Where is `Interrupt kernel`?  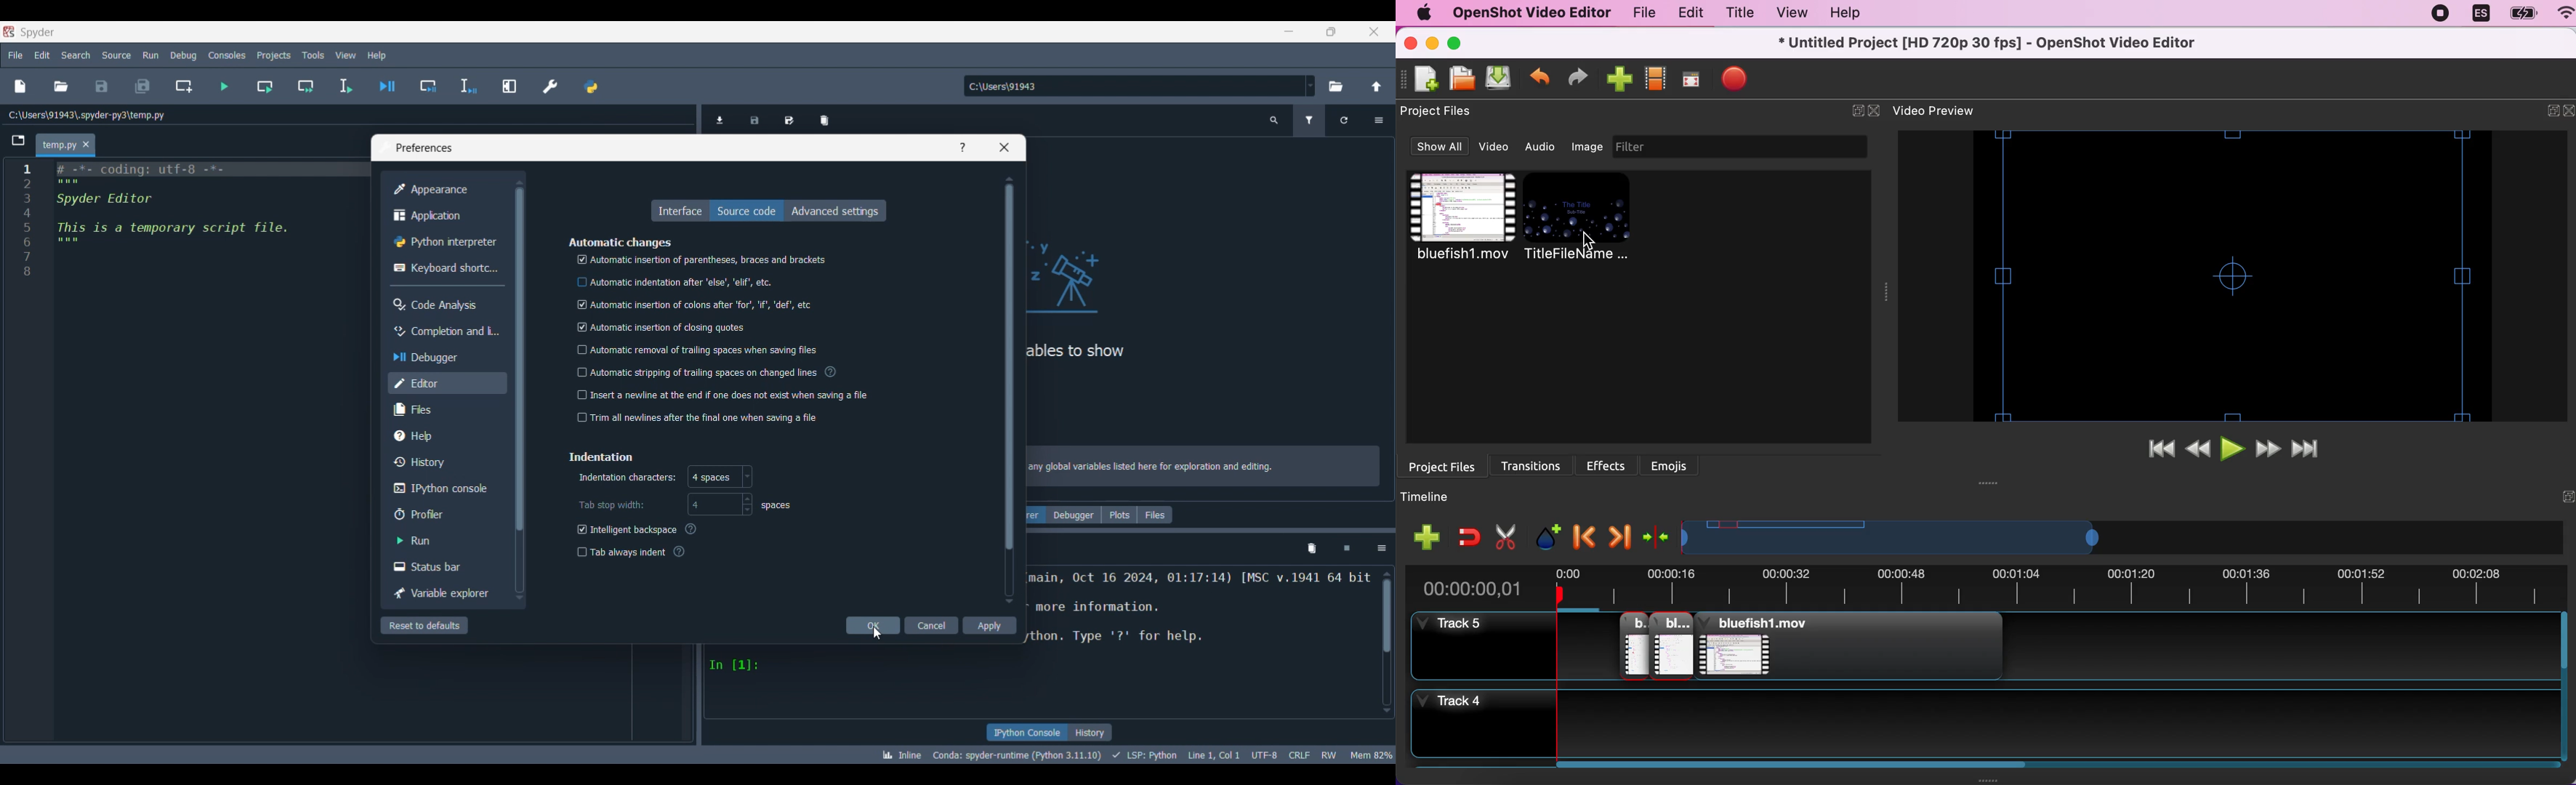 Interrupt kernel is located at coordinates (1347, 549).